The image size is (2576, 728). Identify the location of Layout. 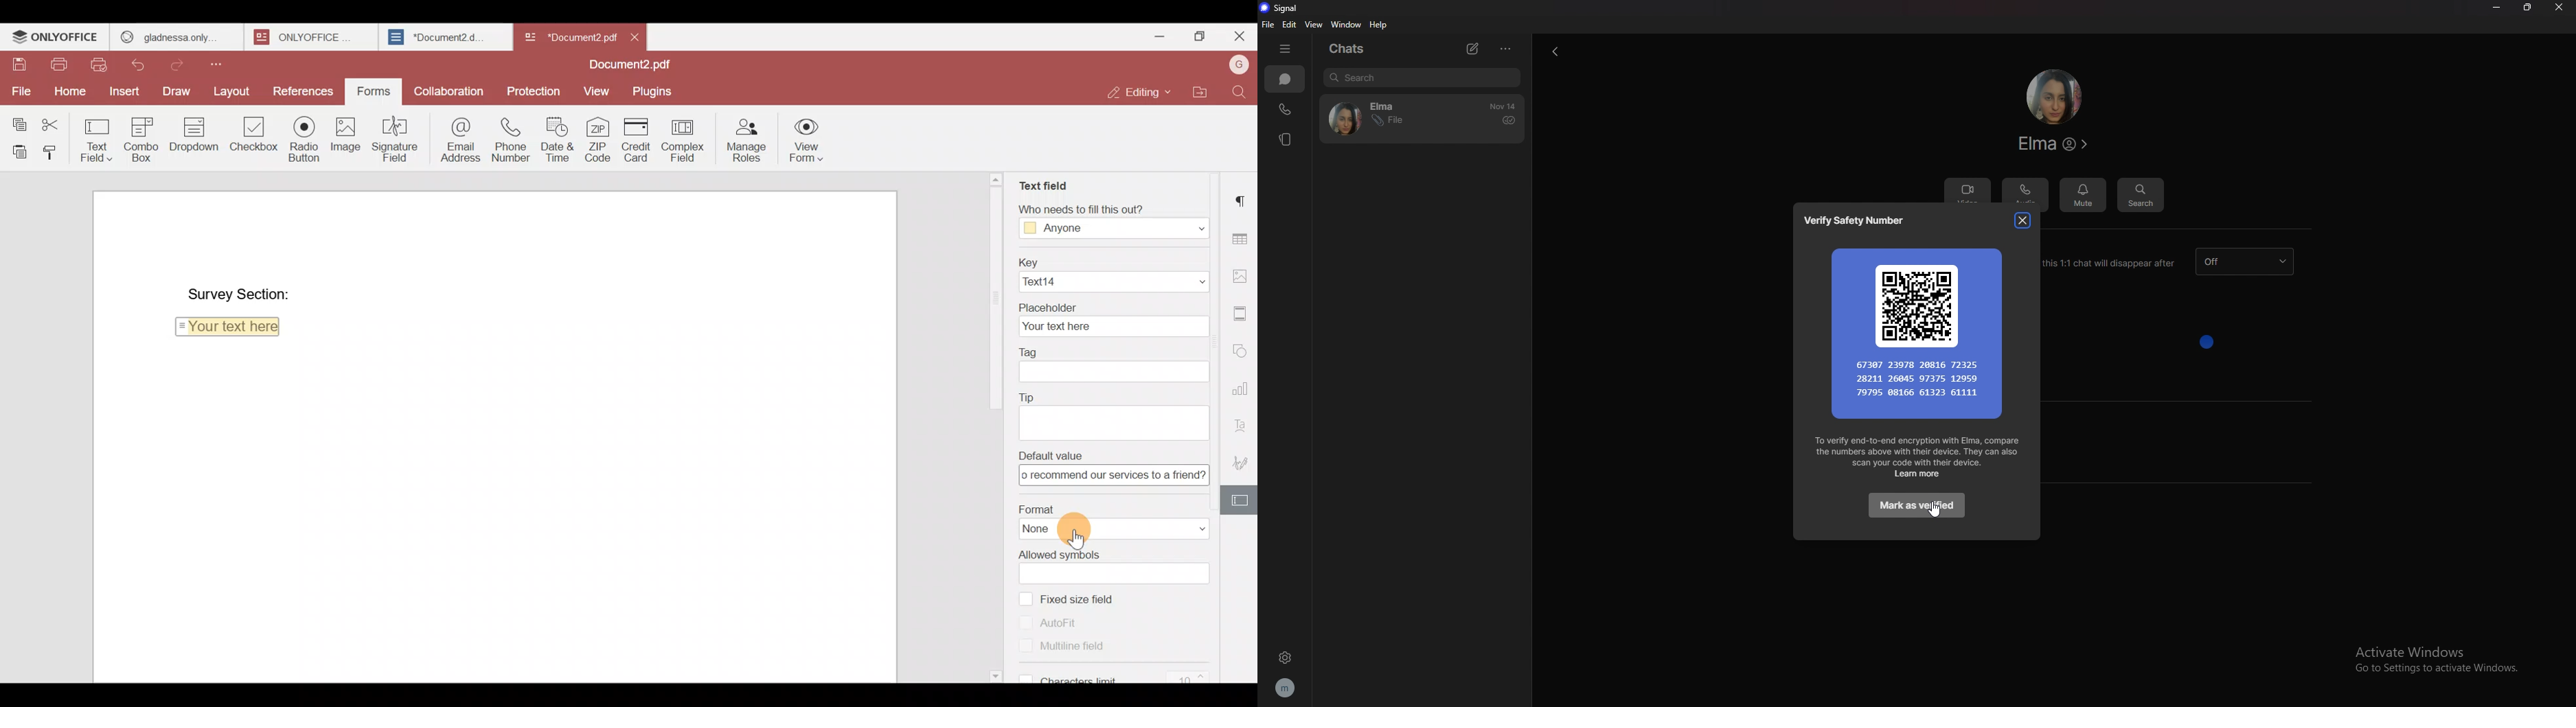
(233, 88).